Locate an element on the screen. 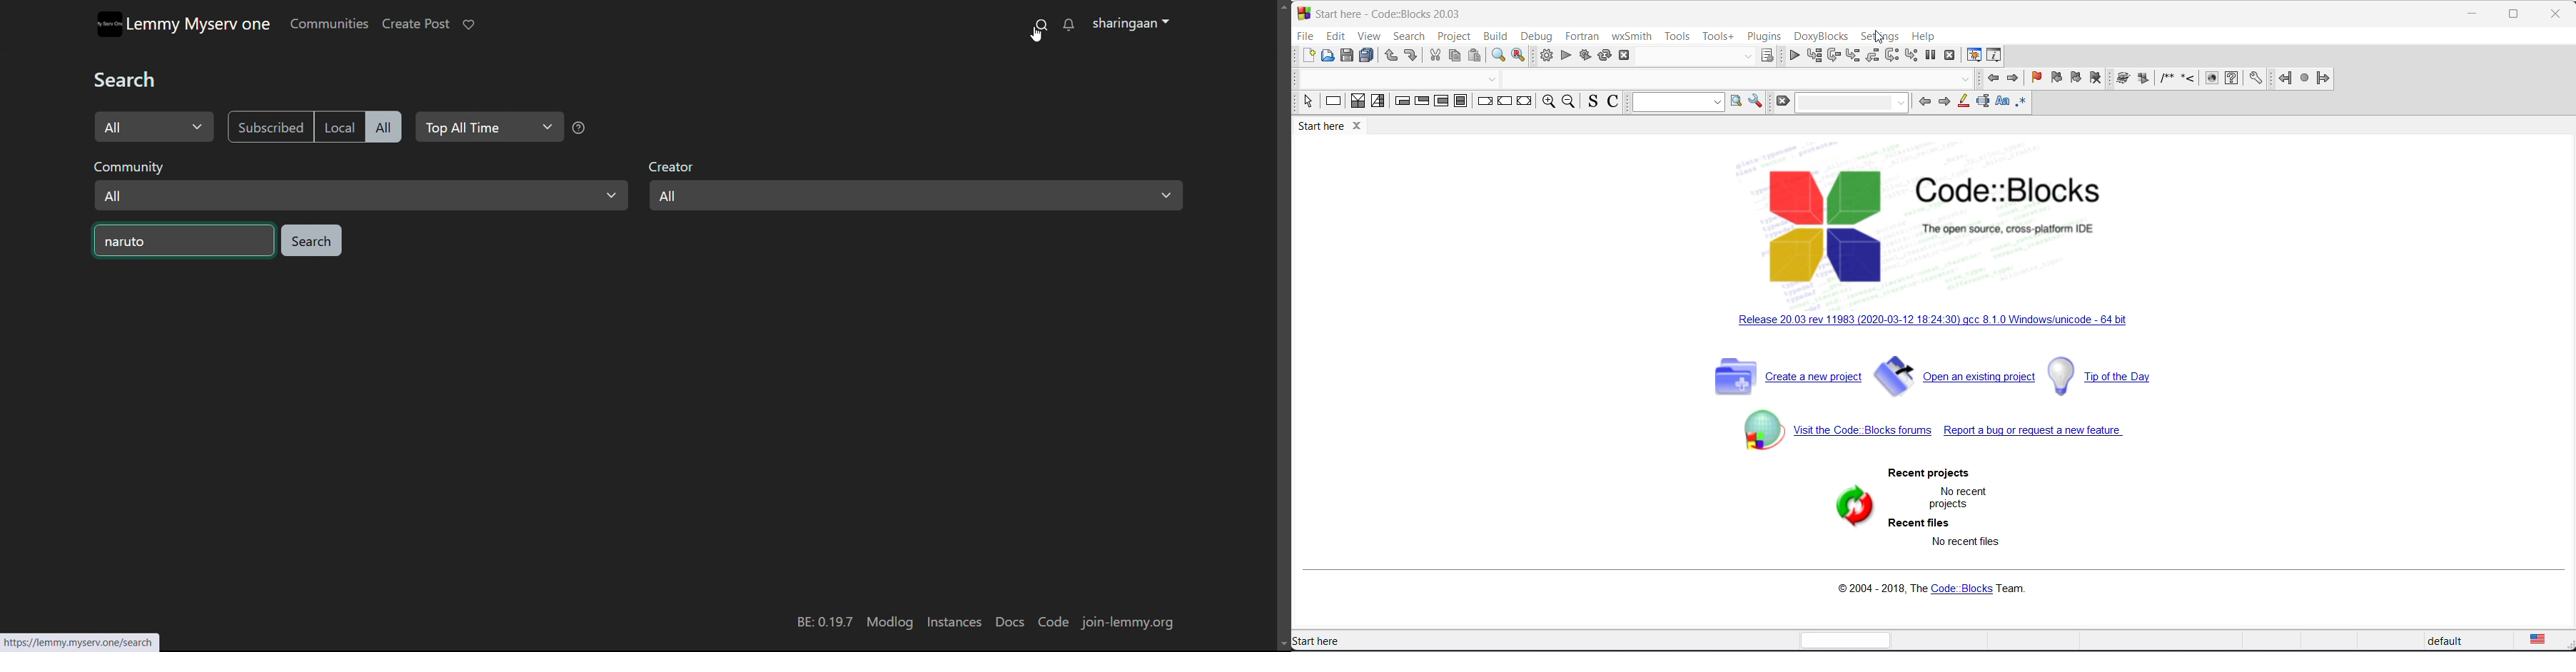 The width and height of the screenshot is (2576, 672). new file is located at coordinates (1308, 56).